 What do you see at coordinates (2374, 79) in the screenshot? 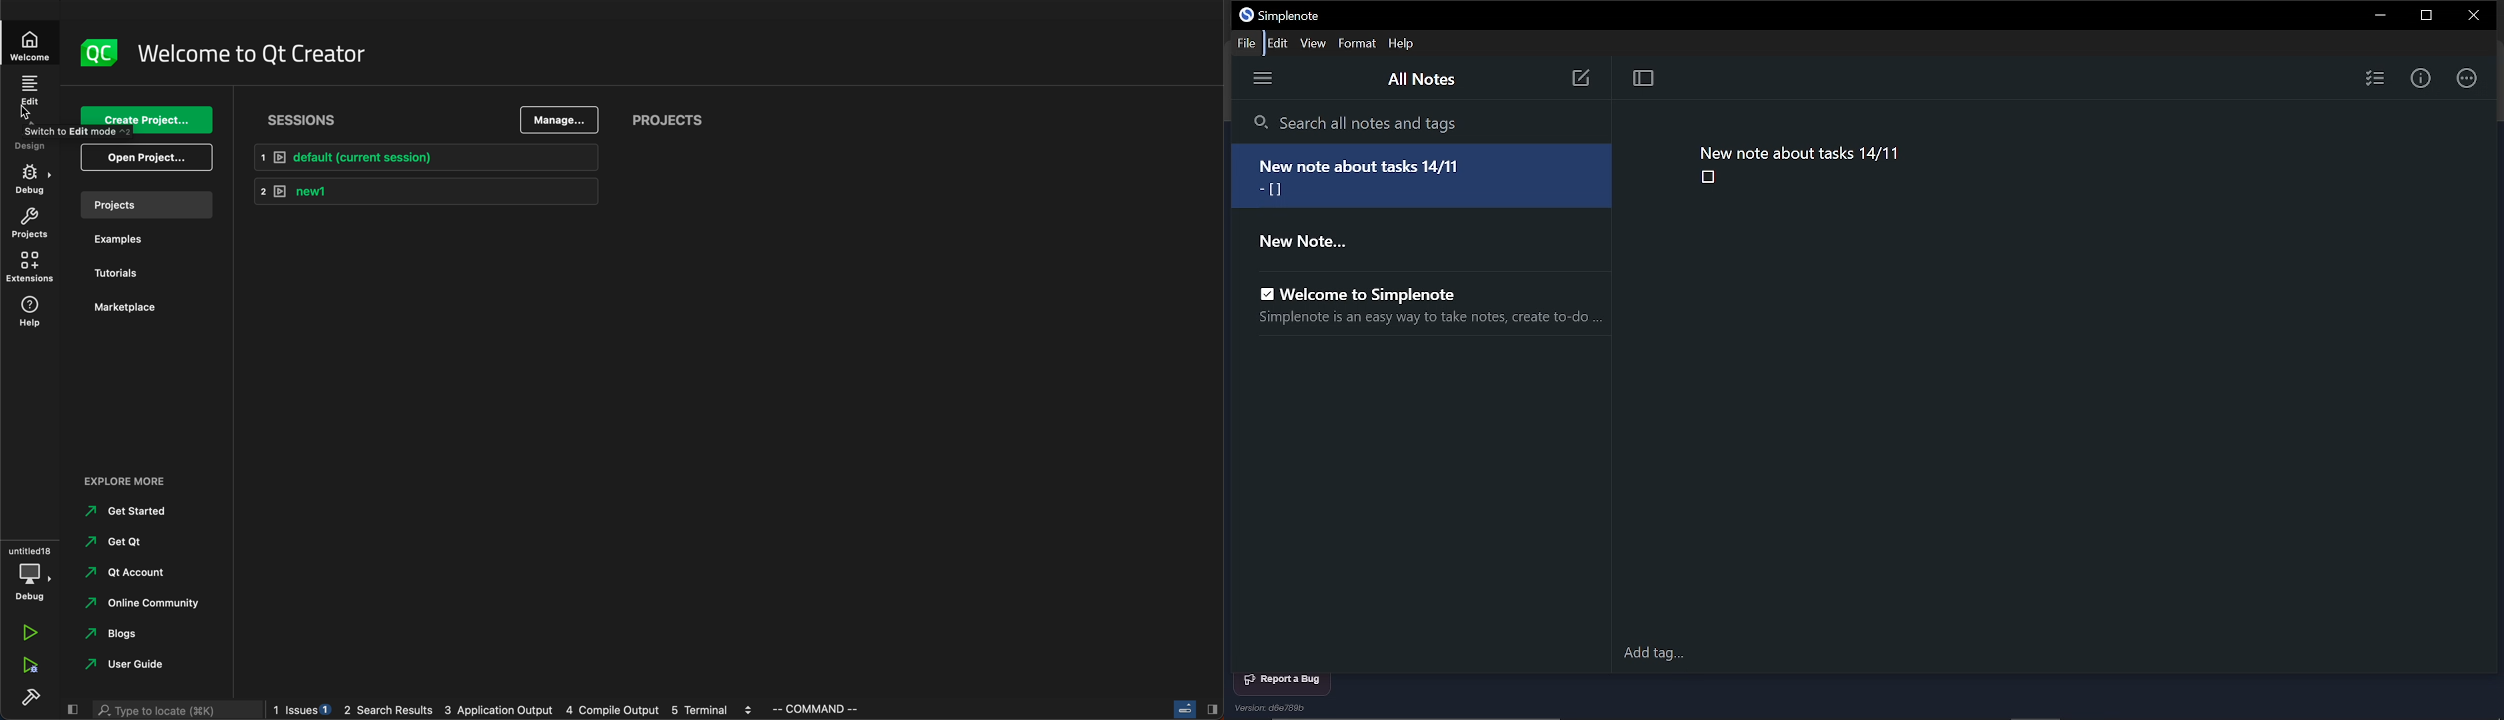
I see `Inset checklist` at bounding box center [2374, 79].